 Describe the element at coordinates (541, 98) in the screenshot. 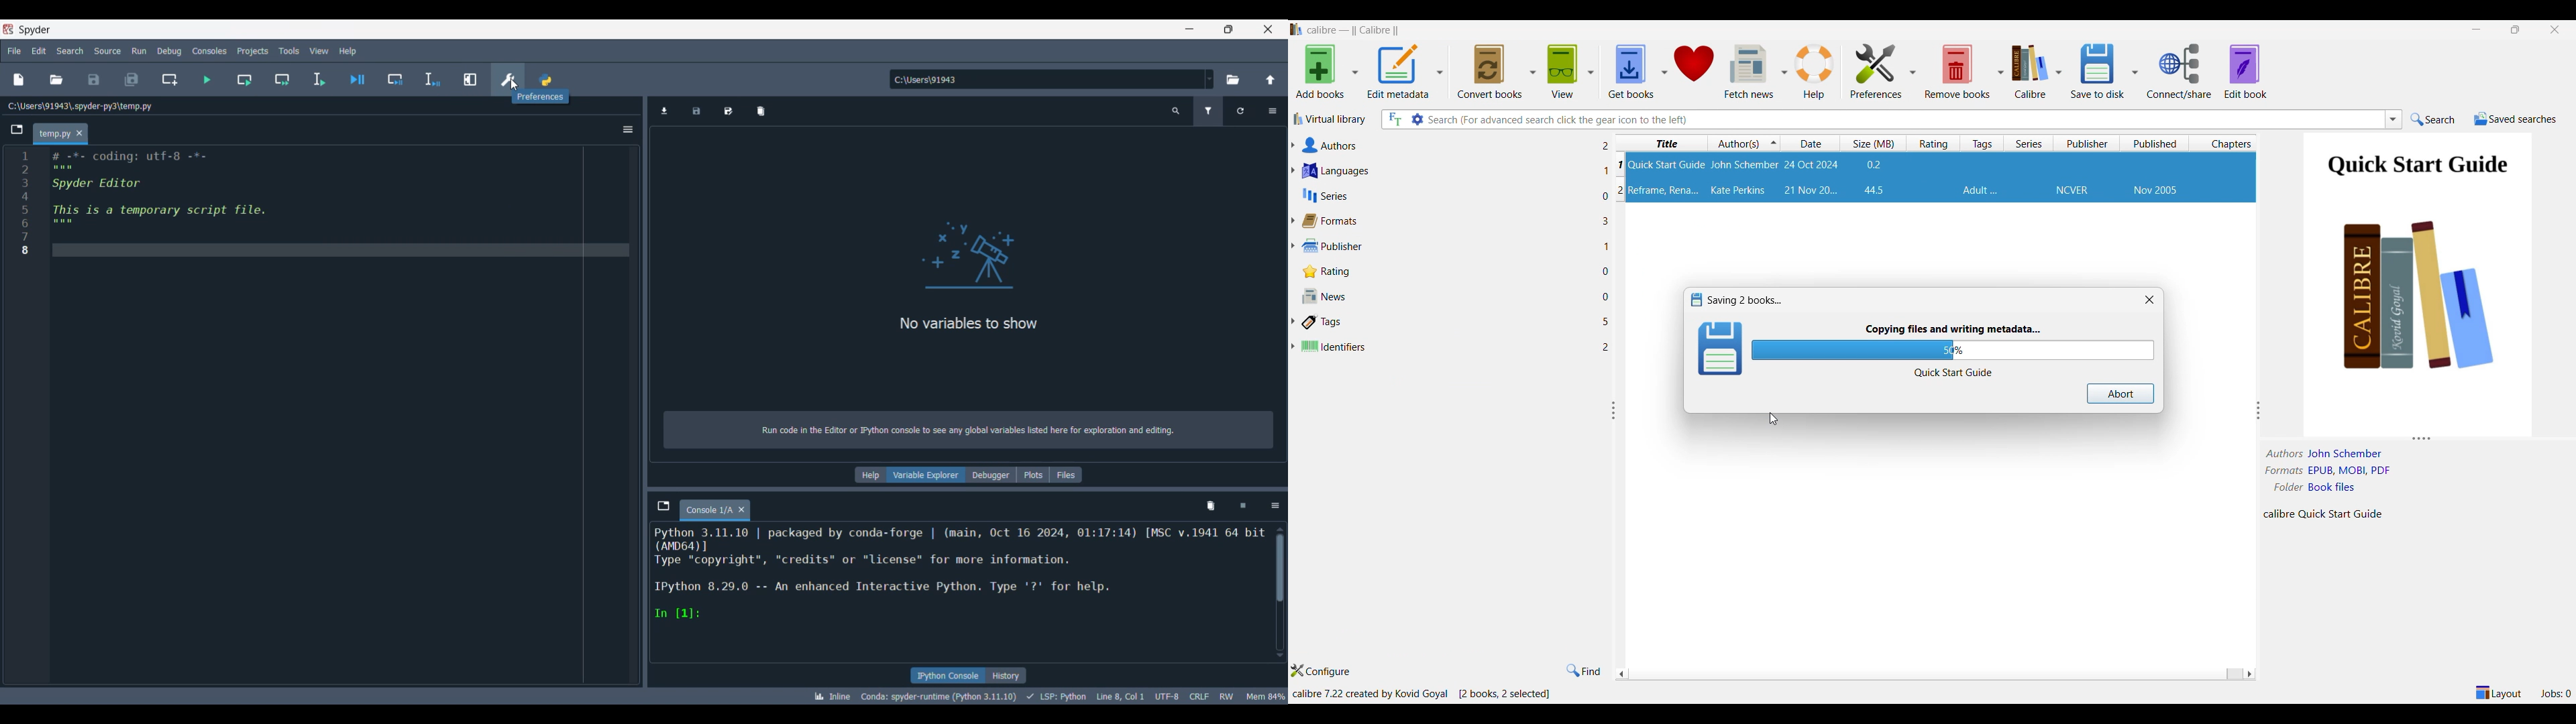

I see `Description of current selection` at that location.